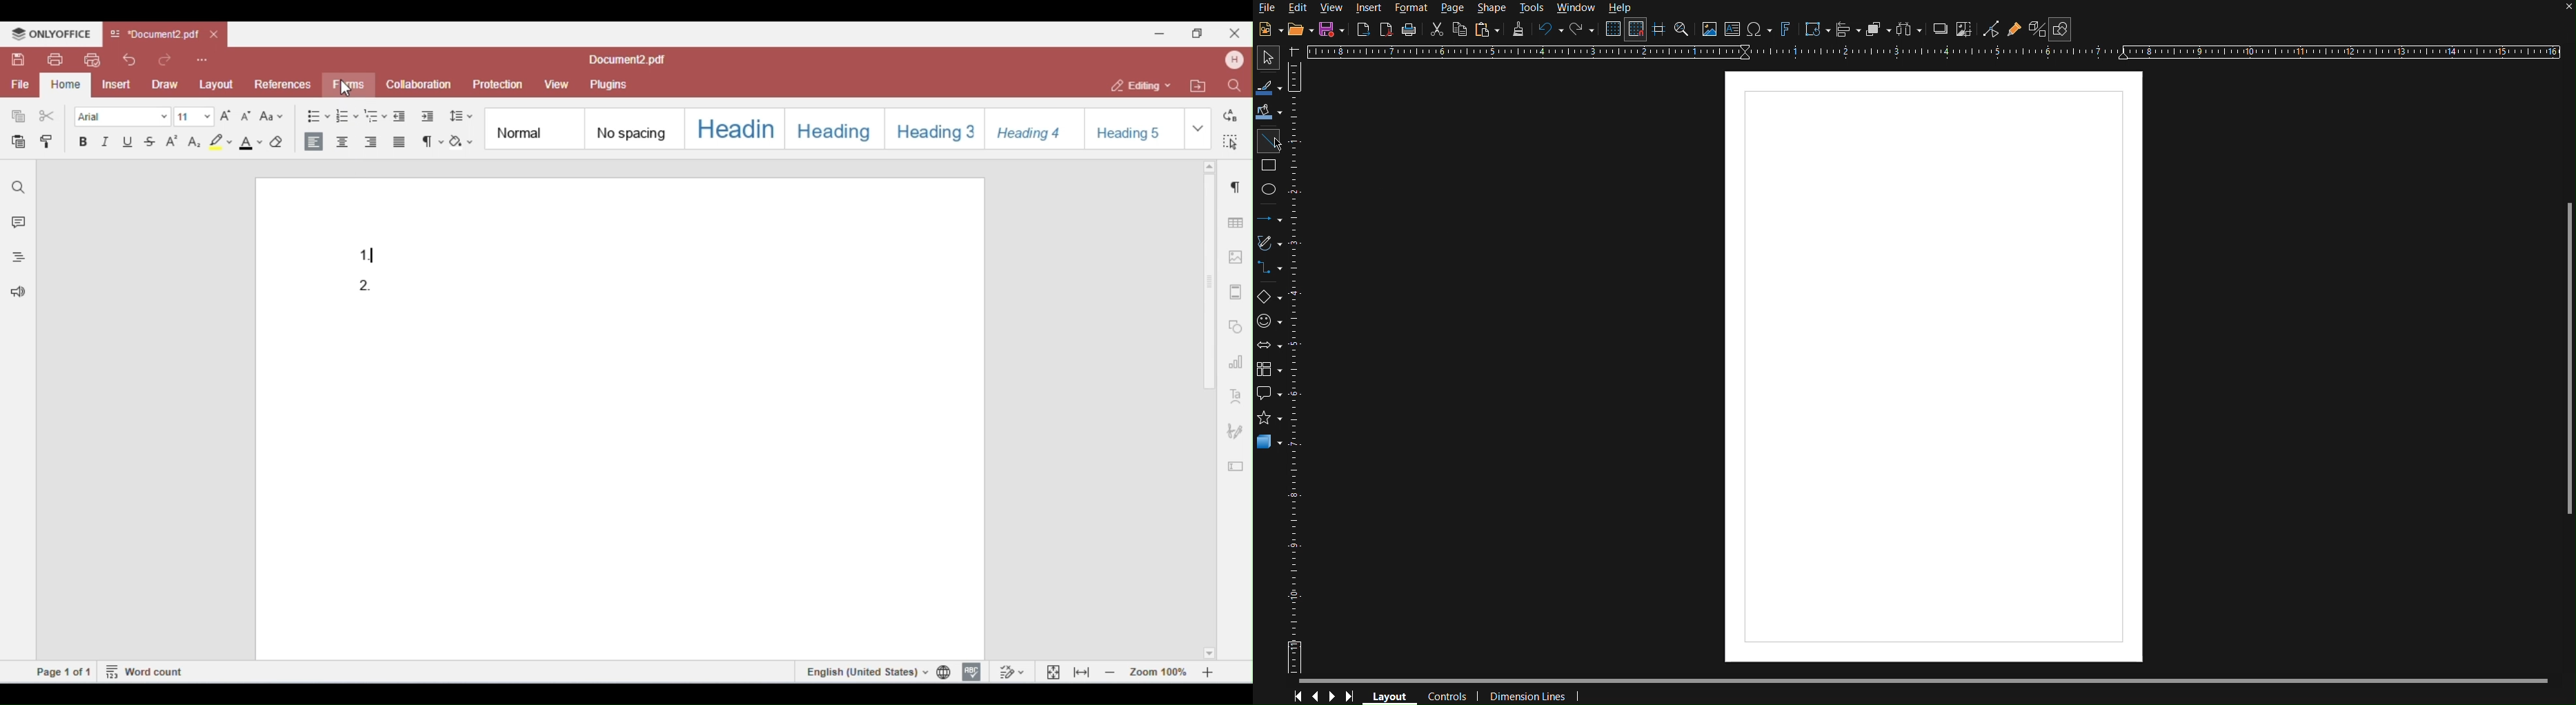 Image resolution: width=2576 pixels, height=728 pixels. What do you see at coordinates (1551, 30) in the screenshot?
I see `Undo` at bounding box center [1551, 30].